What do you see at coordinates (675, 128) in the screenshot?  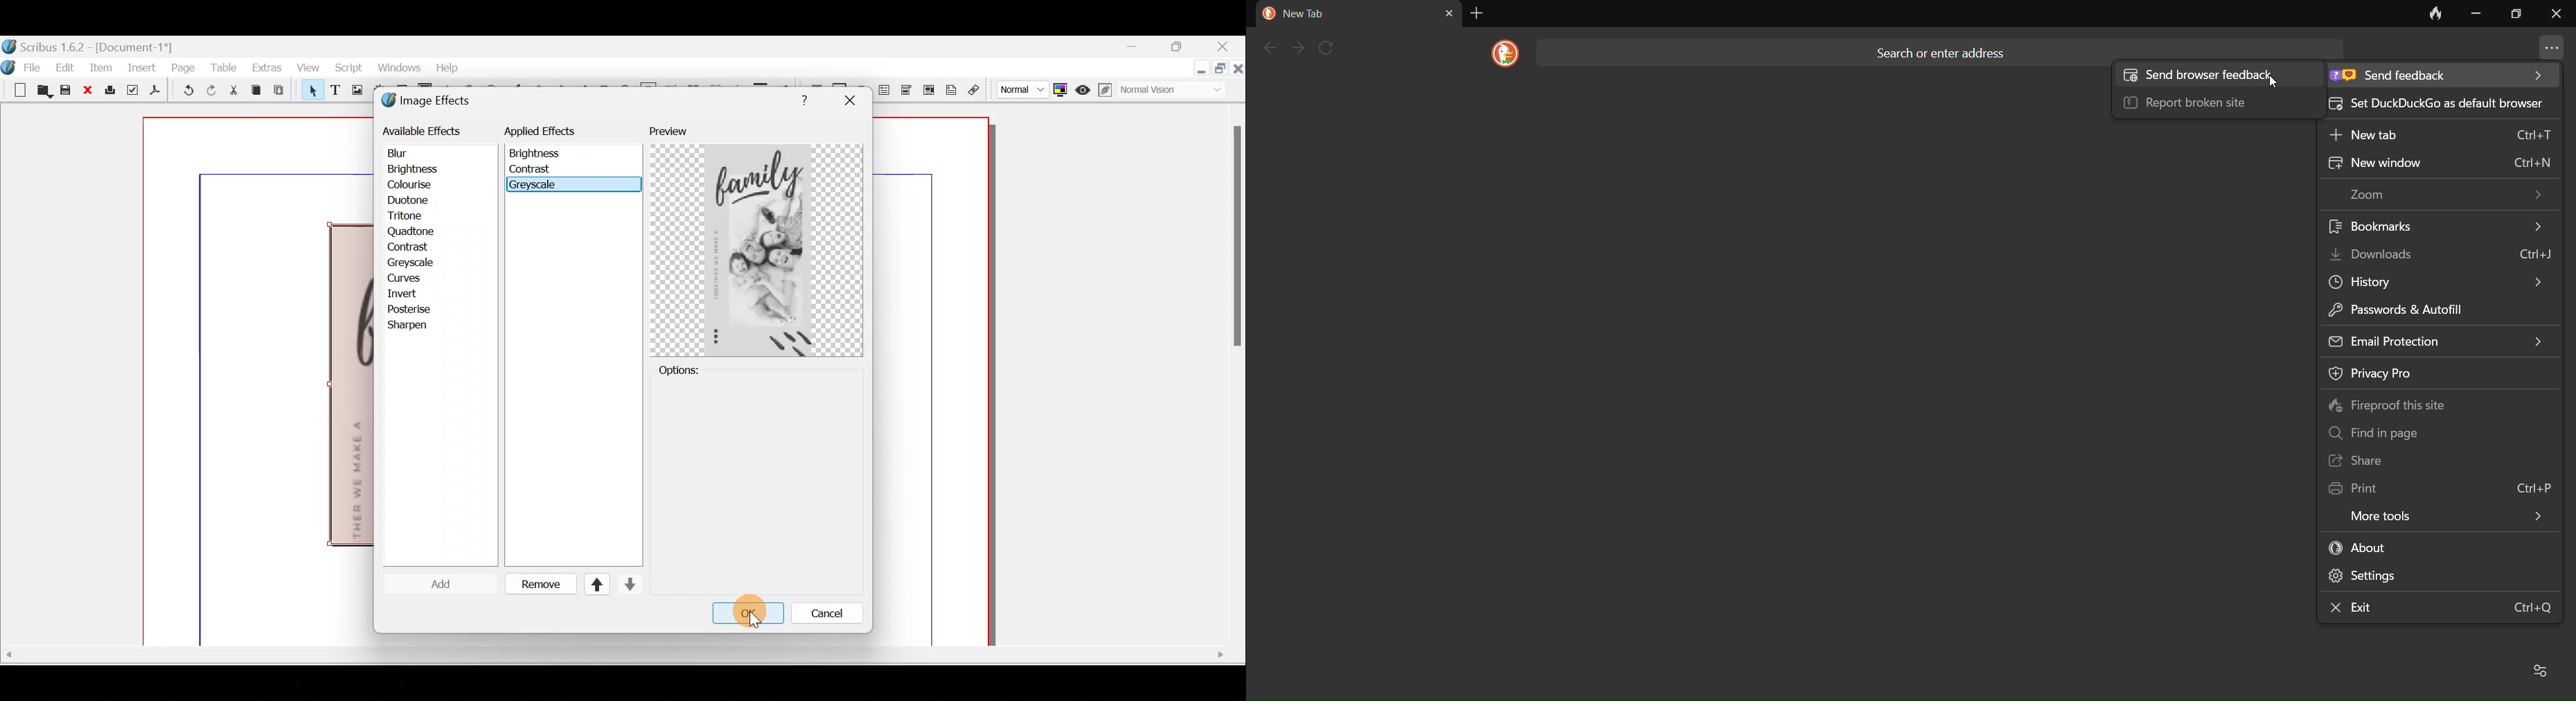 I see `Preview` at bounding box center [675, 128].